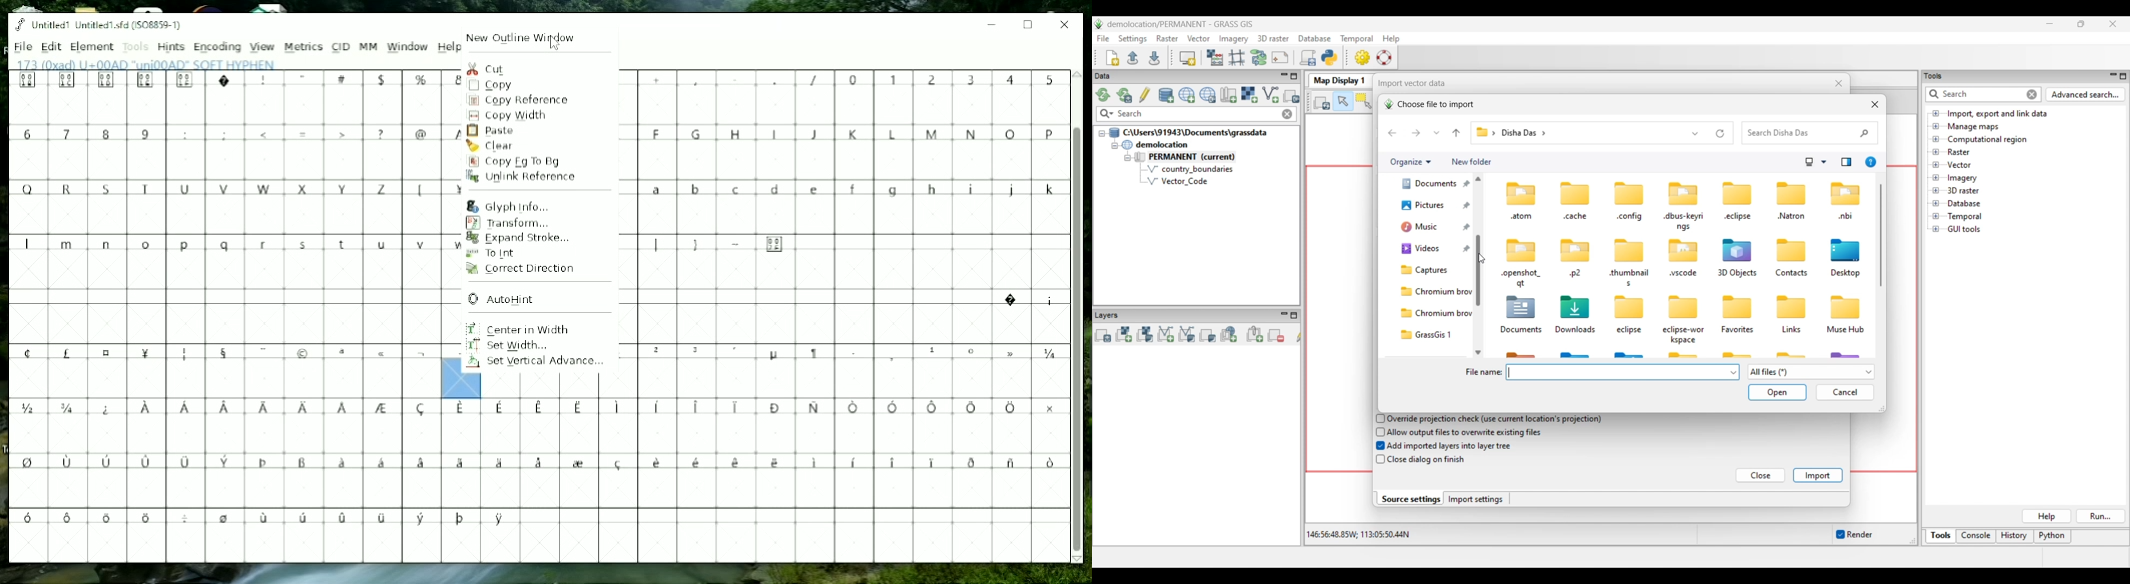  I want to click on Expand Stroke, so click(517, 238).